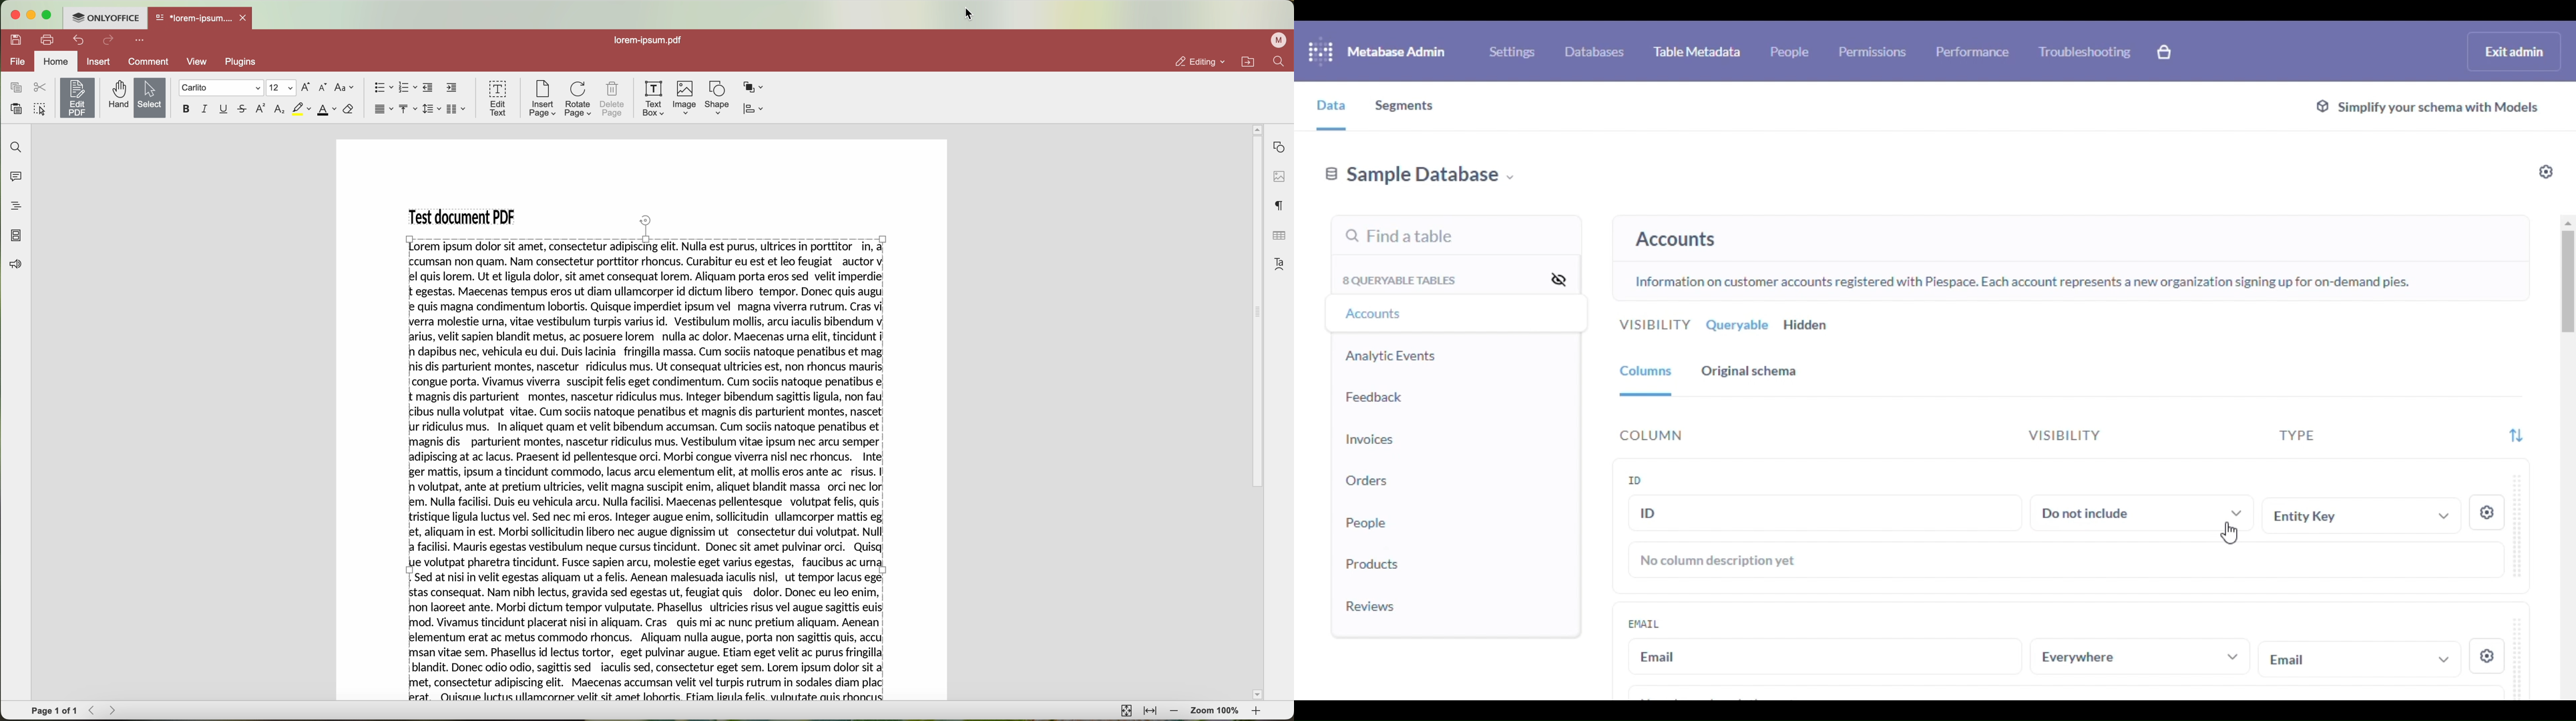  I want to click on Test document PDF, so click(466, 215).